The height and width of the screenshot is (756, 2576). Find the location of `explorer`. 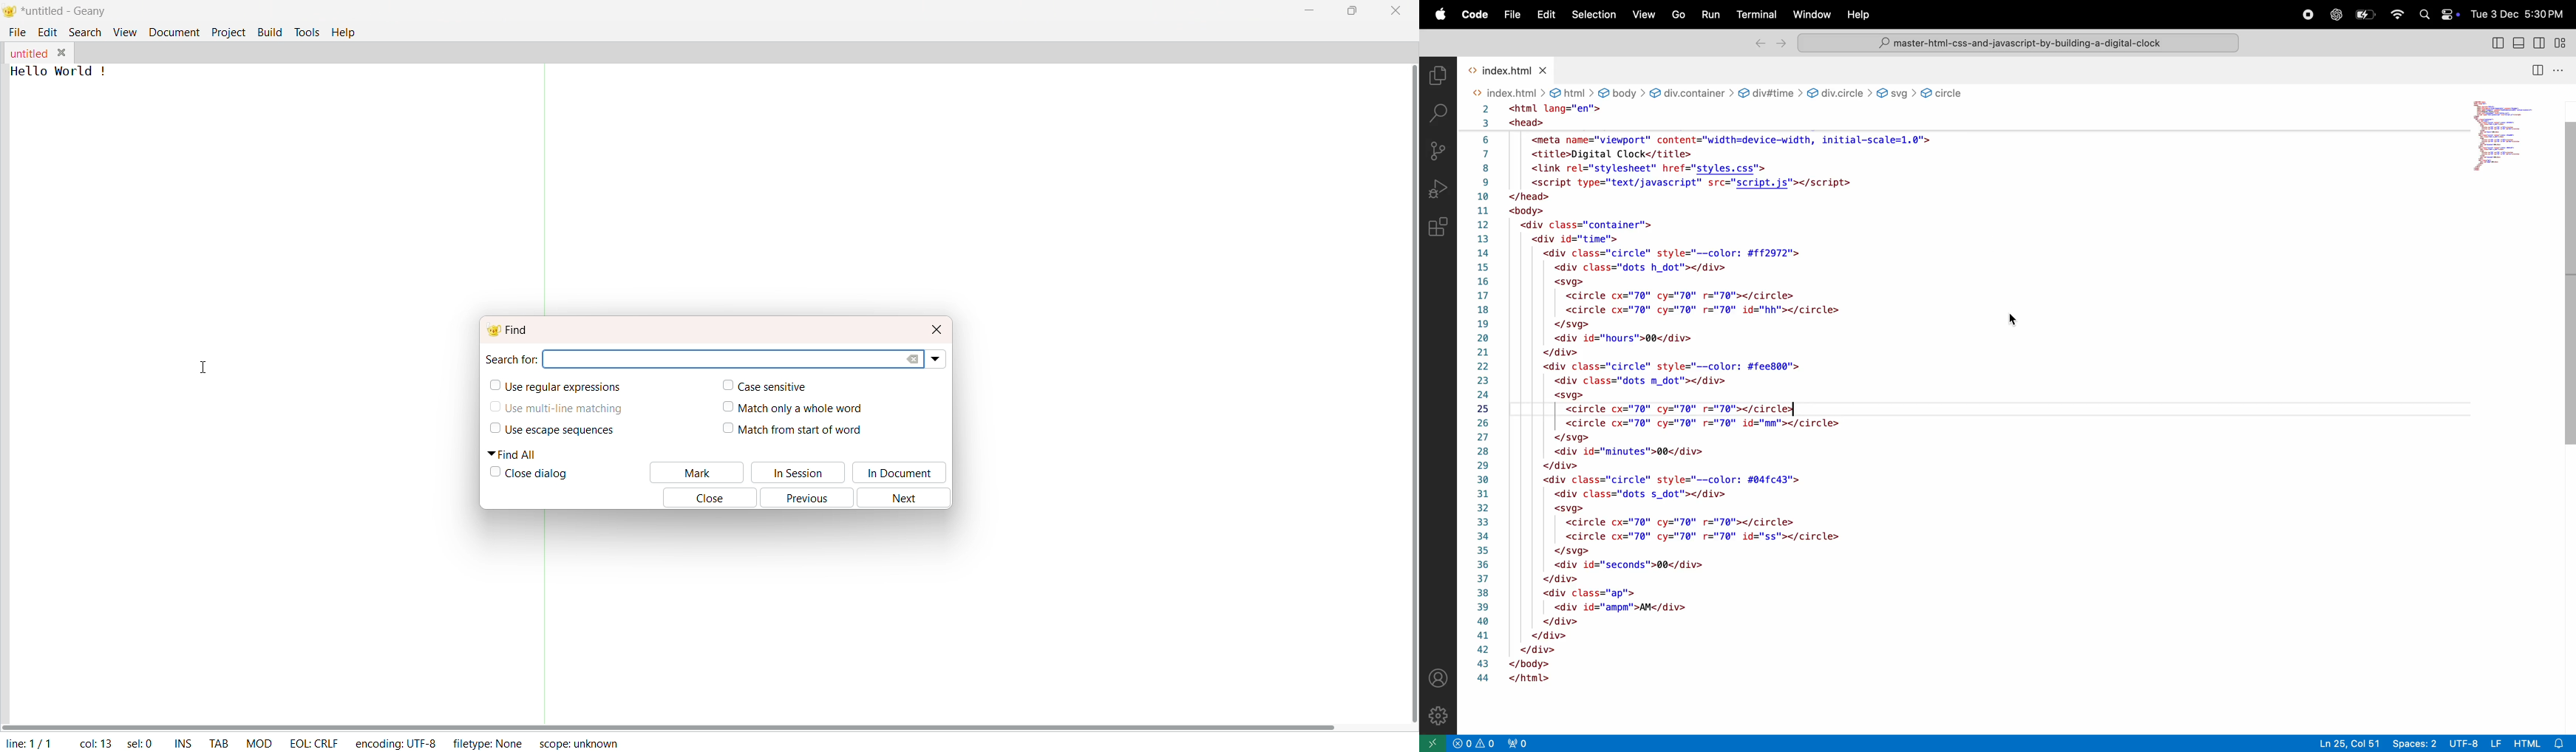

explorer is located at coordinates (1436, 74).